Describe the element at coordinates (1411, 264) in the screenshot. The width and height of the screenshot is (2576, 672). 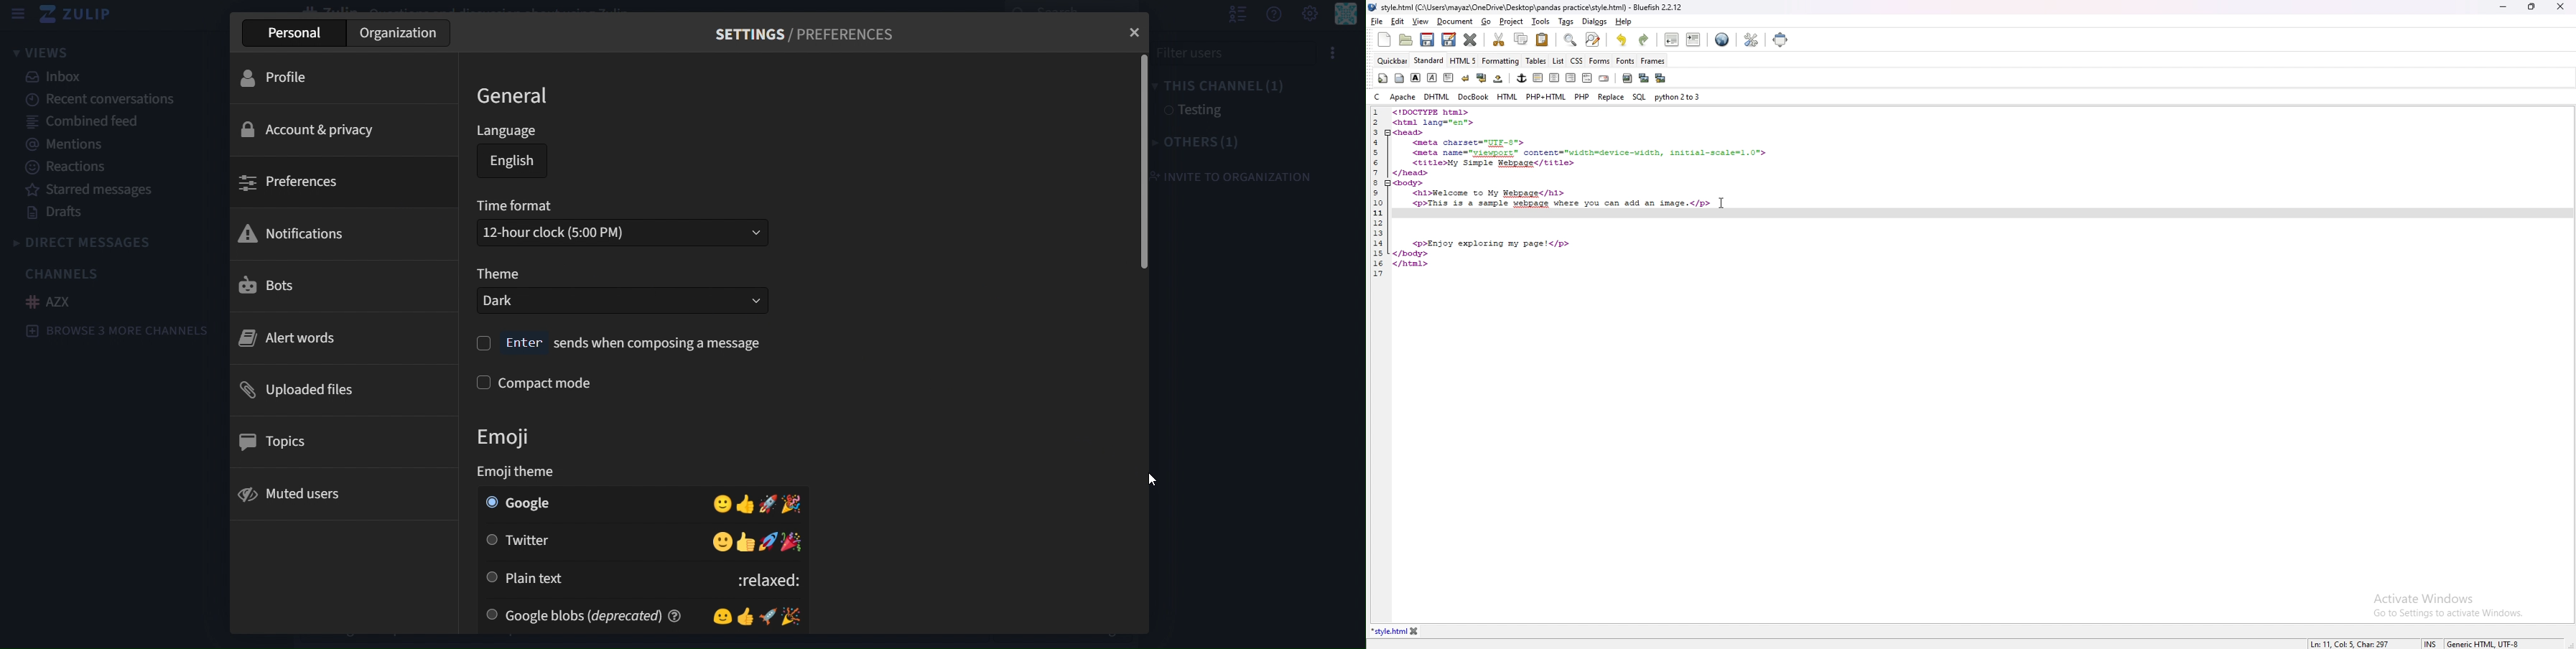
I see `</html>` at that location.